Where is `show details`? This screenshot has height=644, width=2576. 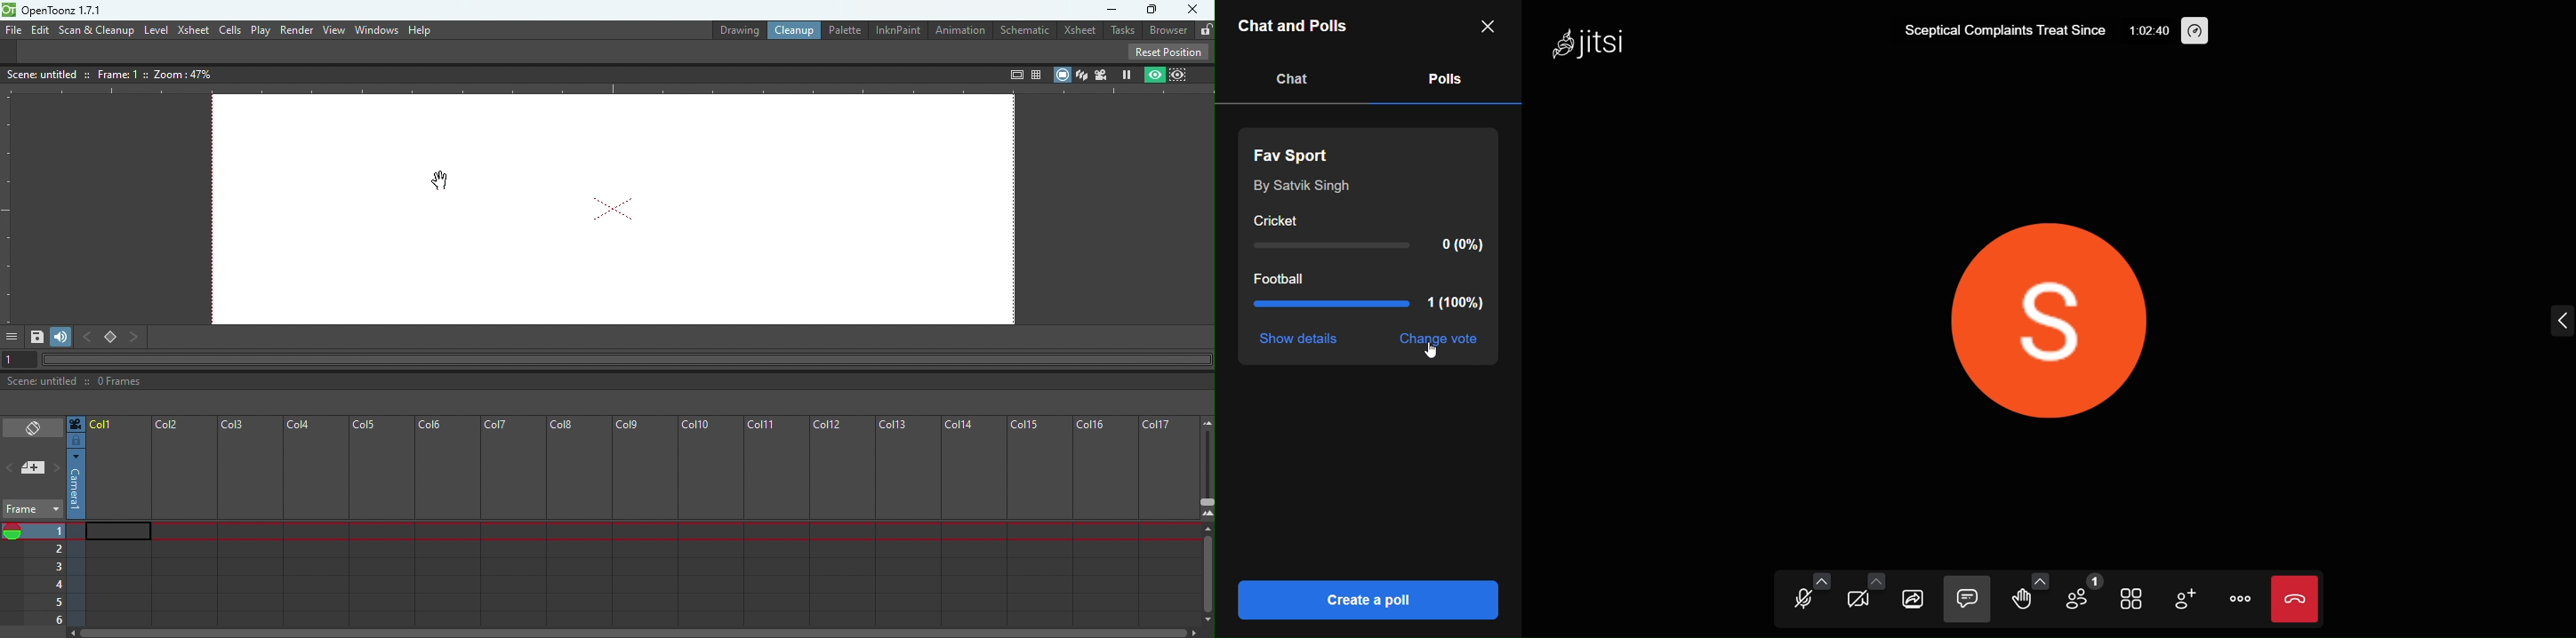 show details is located at coordinates (1300, 340).